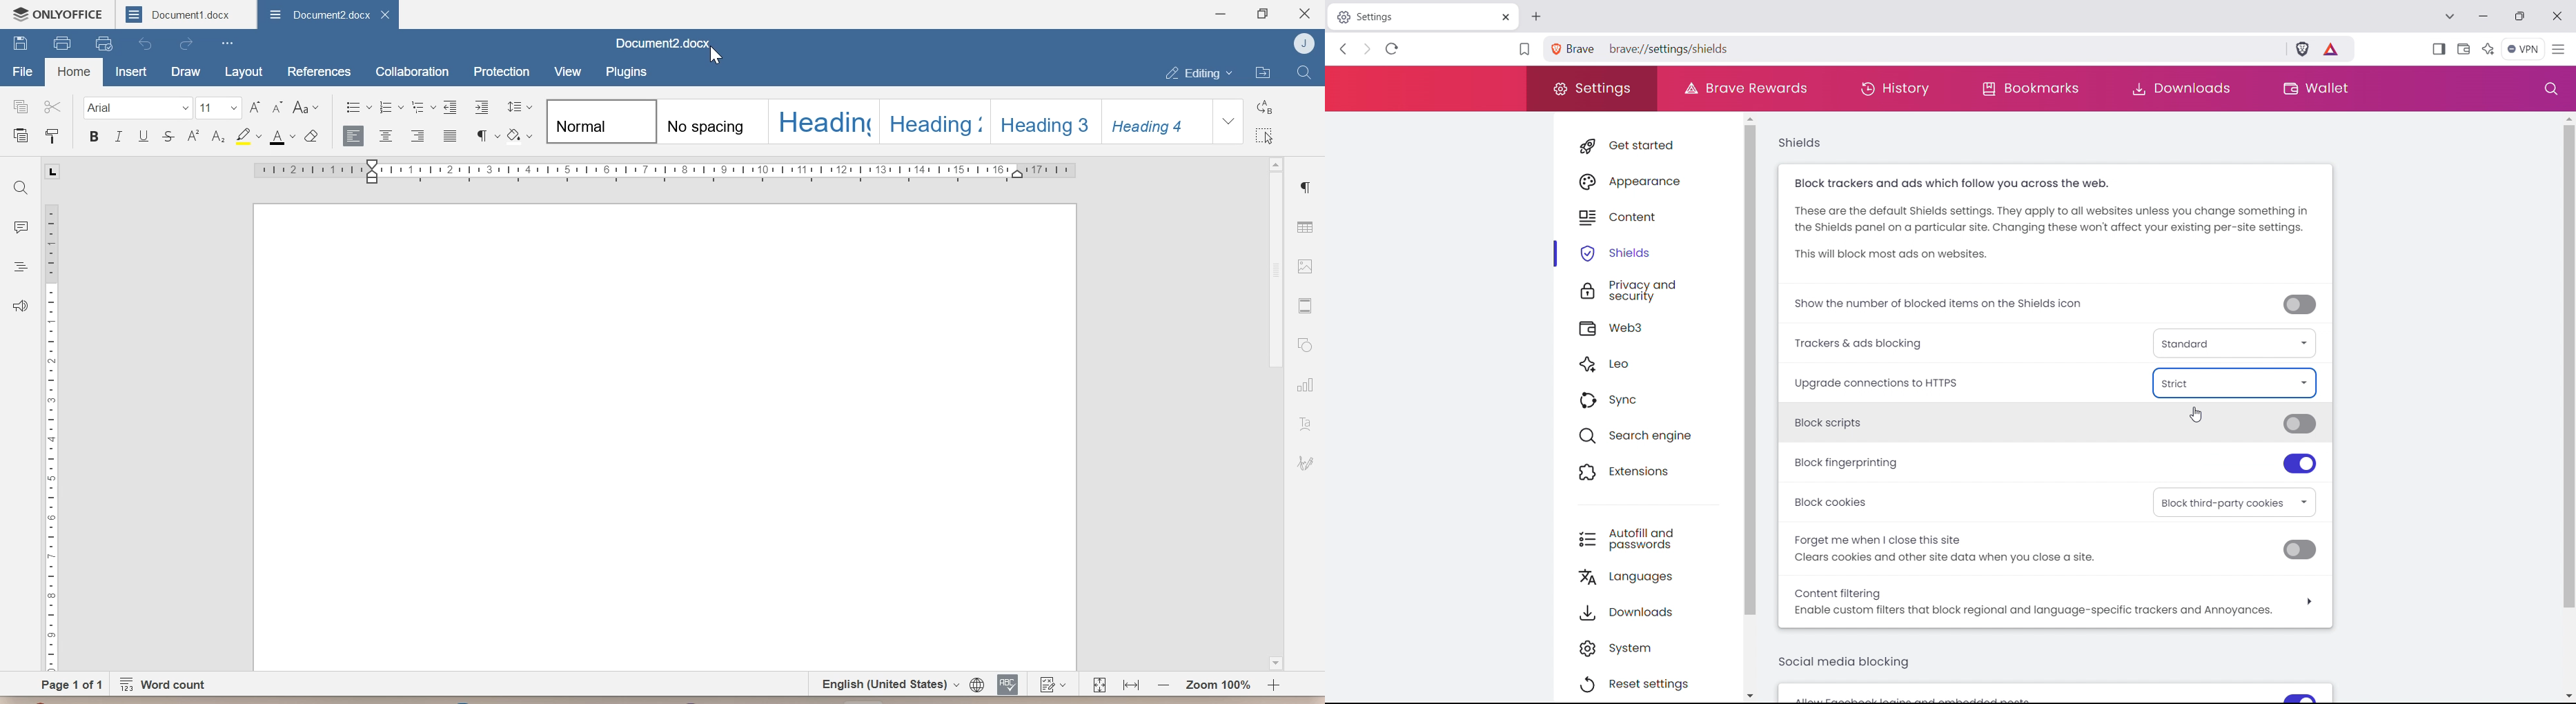 The height and width of the screenshot is (728, 2576). What do you see at coordinates (2300, 550) in the screenshot?
I see `toggle off` at bounding box center [2300, 550].